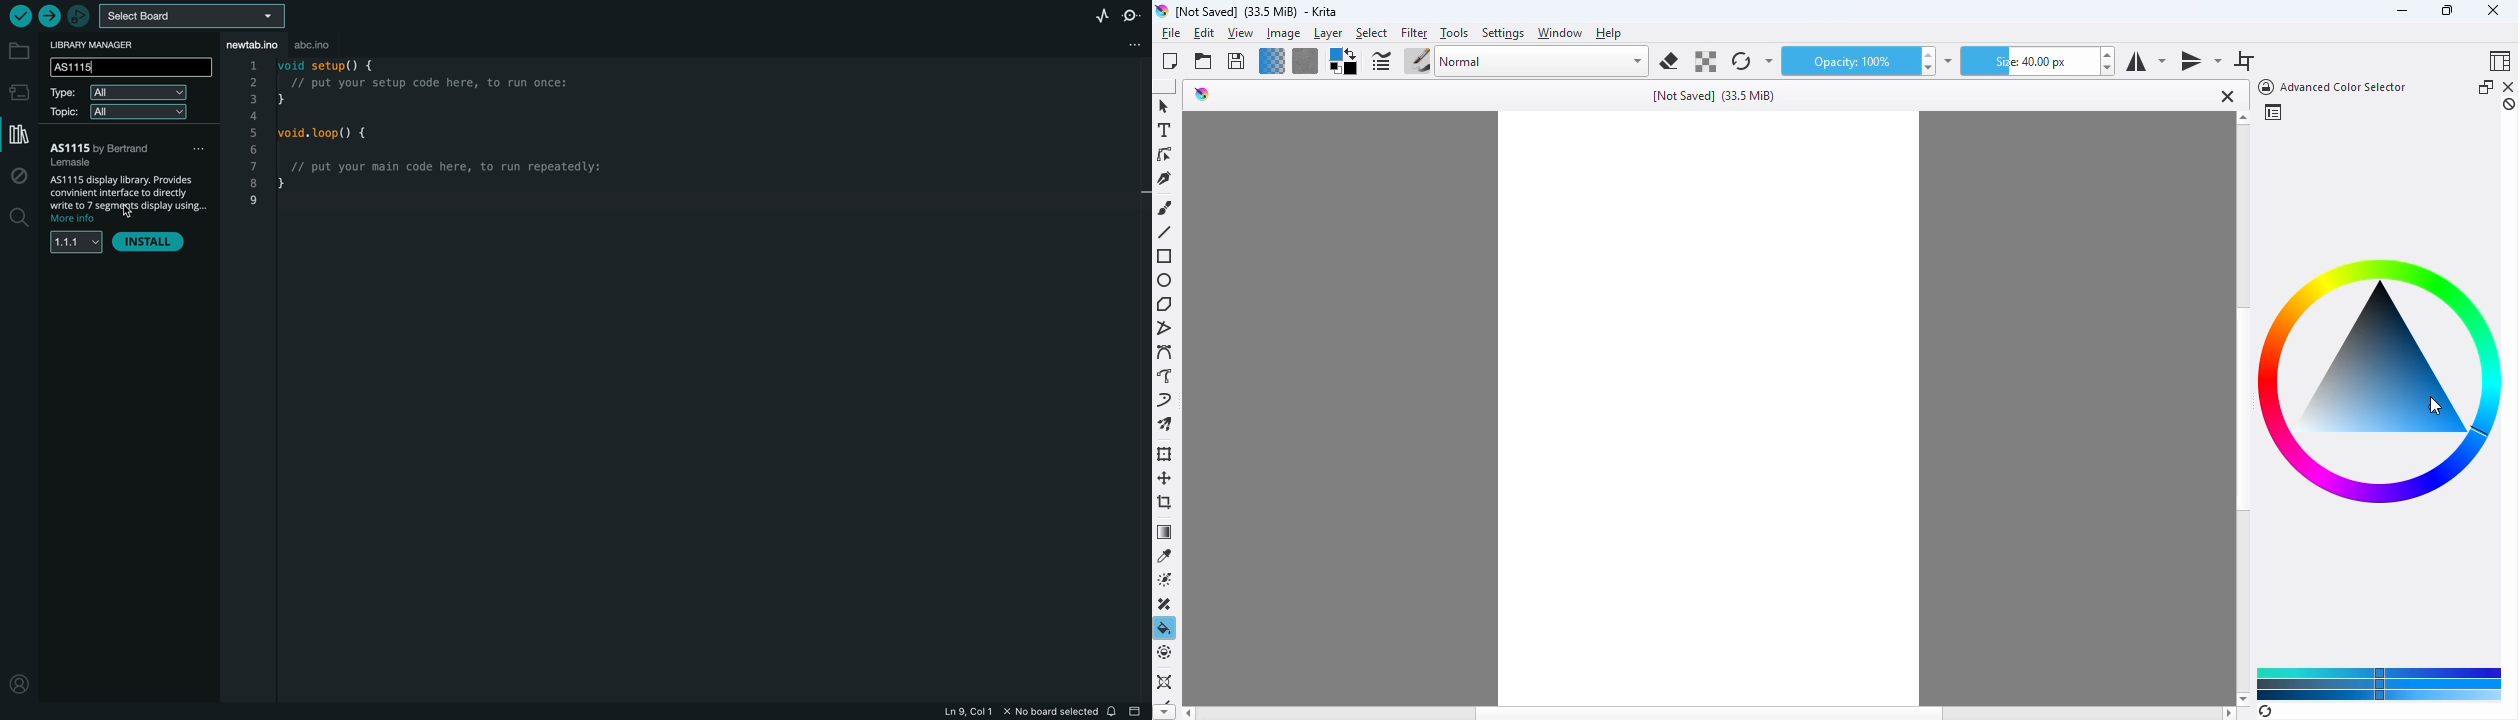 Image resolution: width=2520 pixels, height=728 pixels. Describe the element at coordinates (1543, 62) in the screenshot. I see `blending mode` at that location.